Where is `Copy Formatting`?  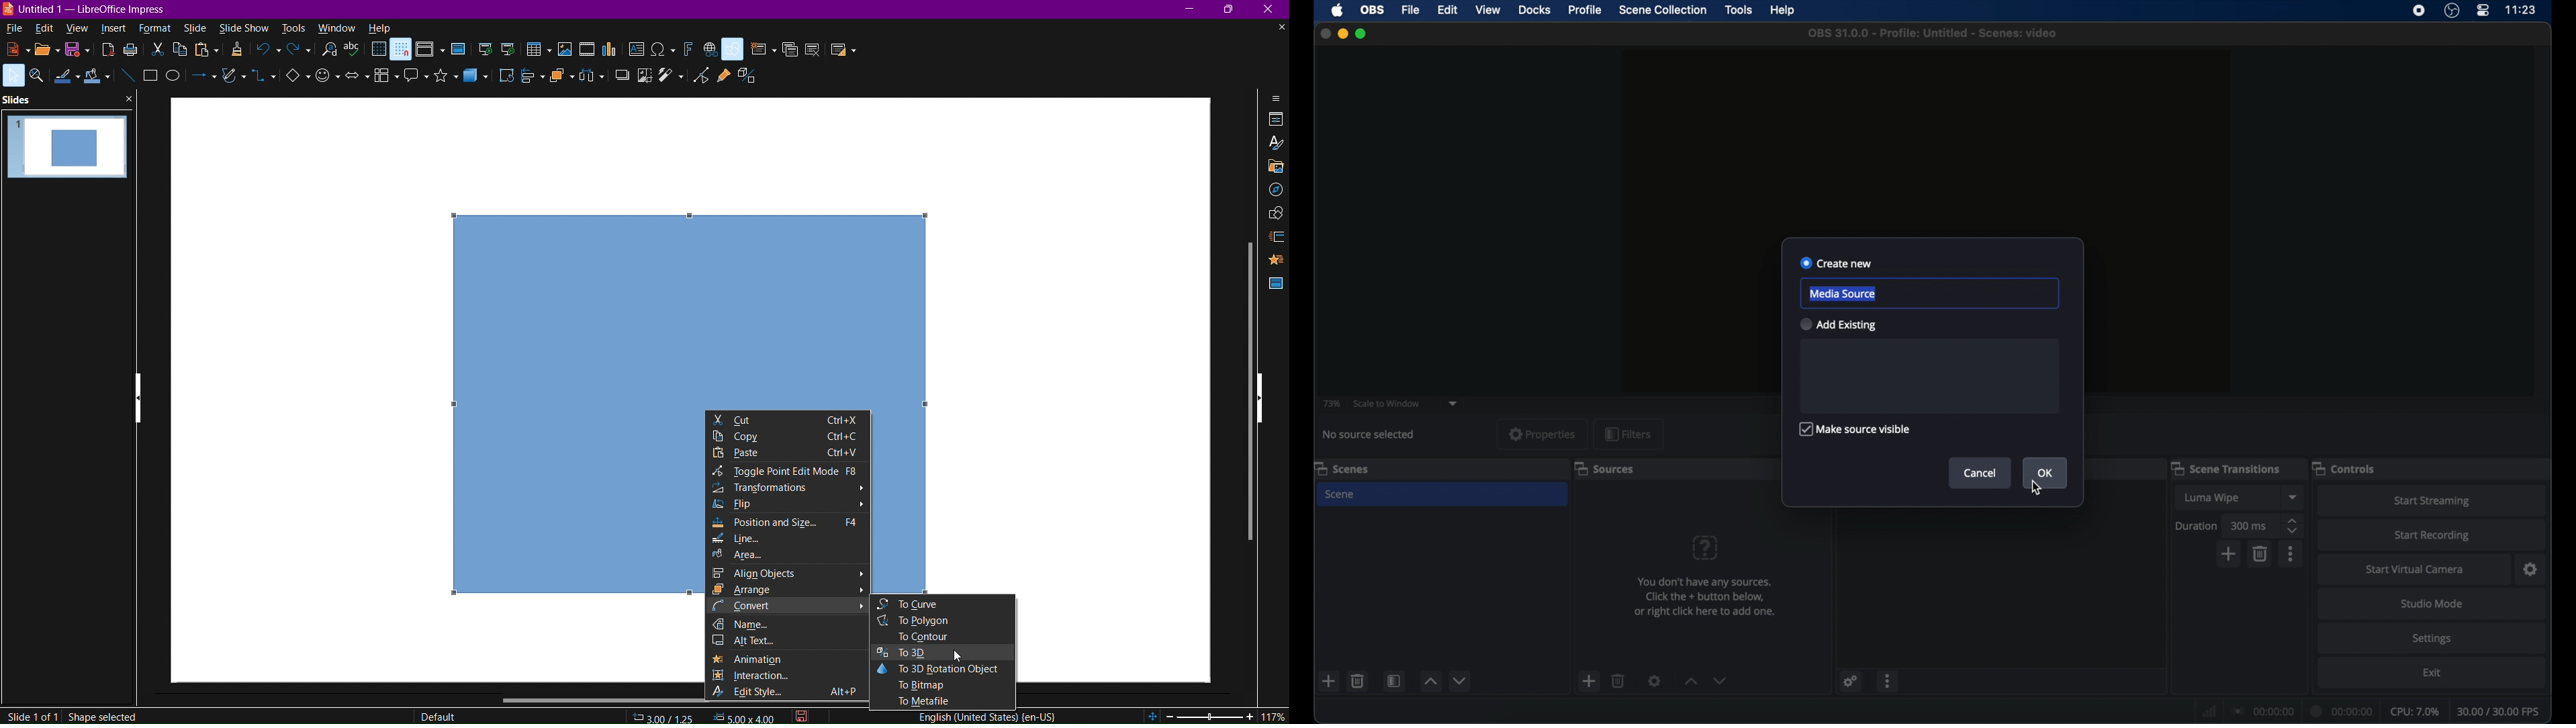
Copy Formatting is located at coordinates (236, 52).